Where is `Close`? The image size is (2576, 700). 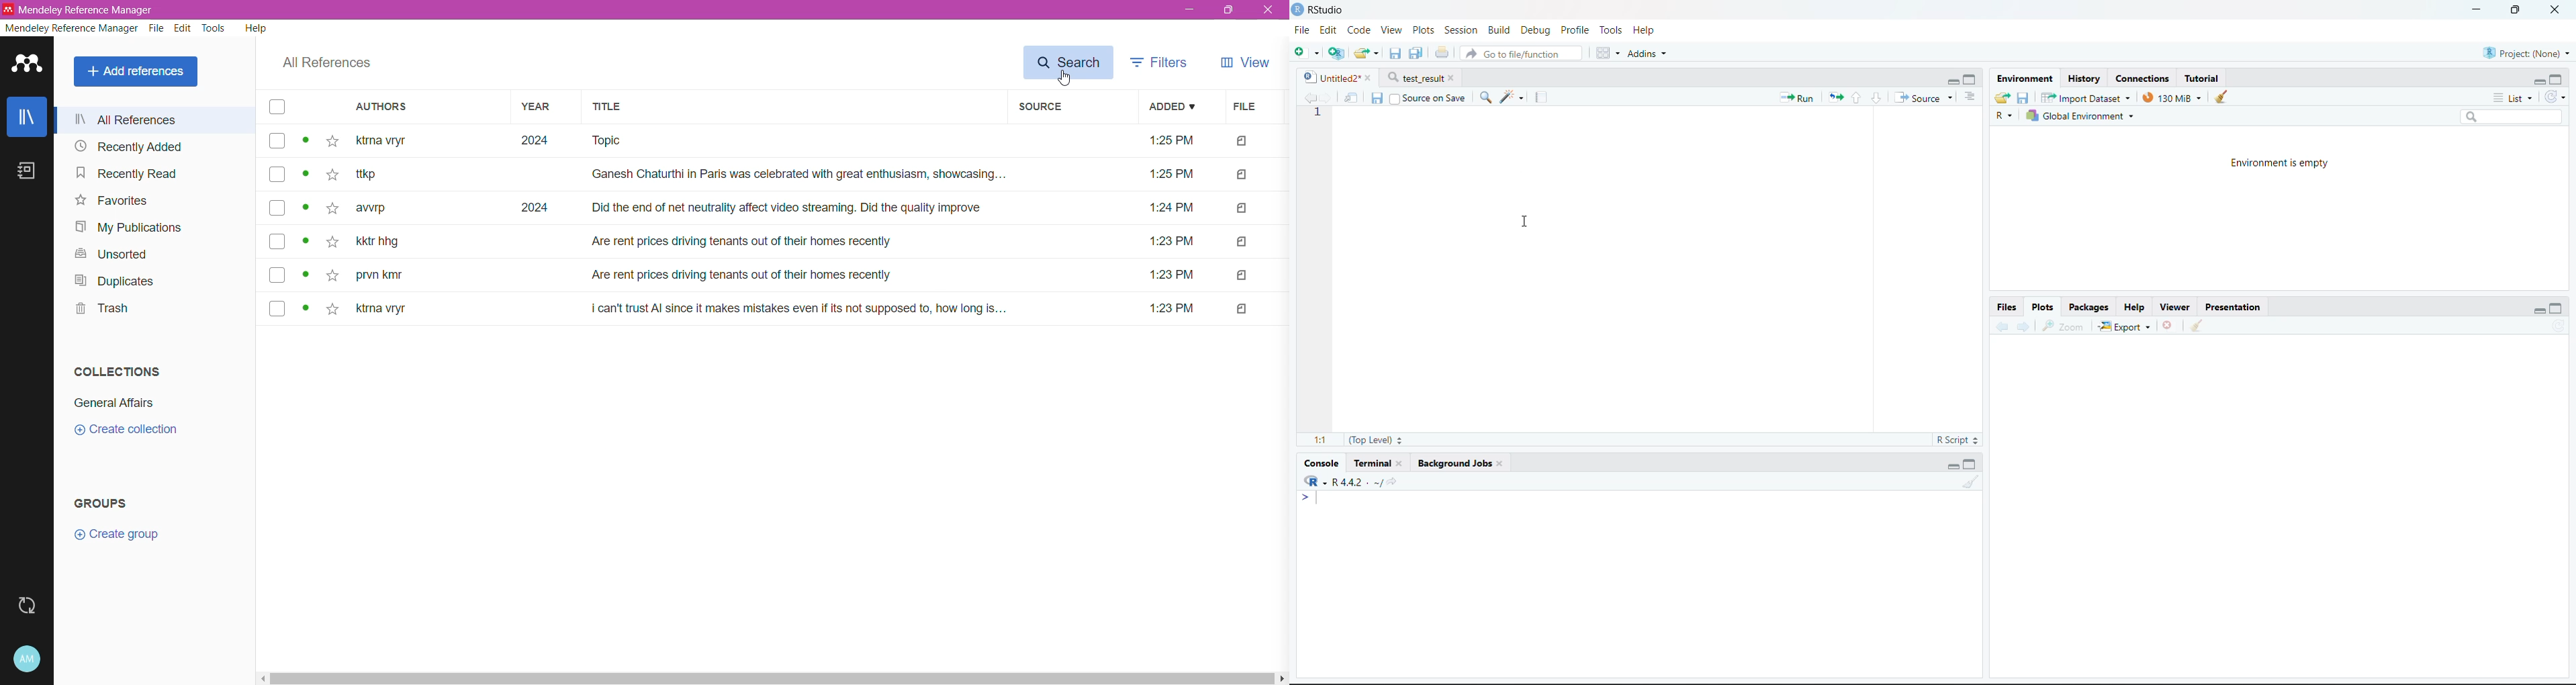
Close is located at coordinates (2551, 11).